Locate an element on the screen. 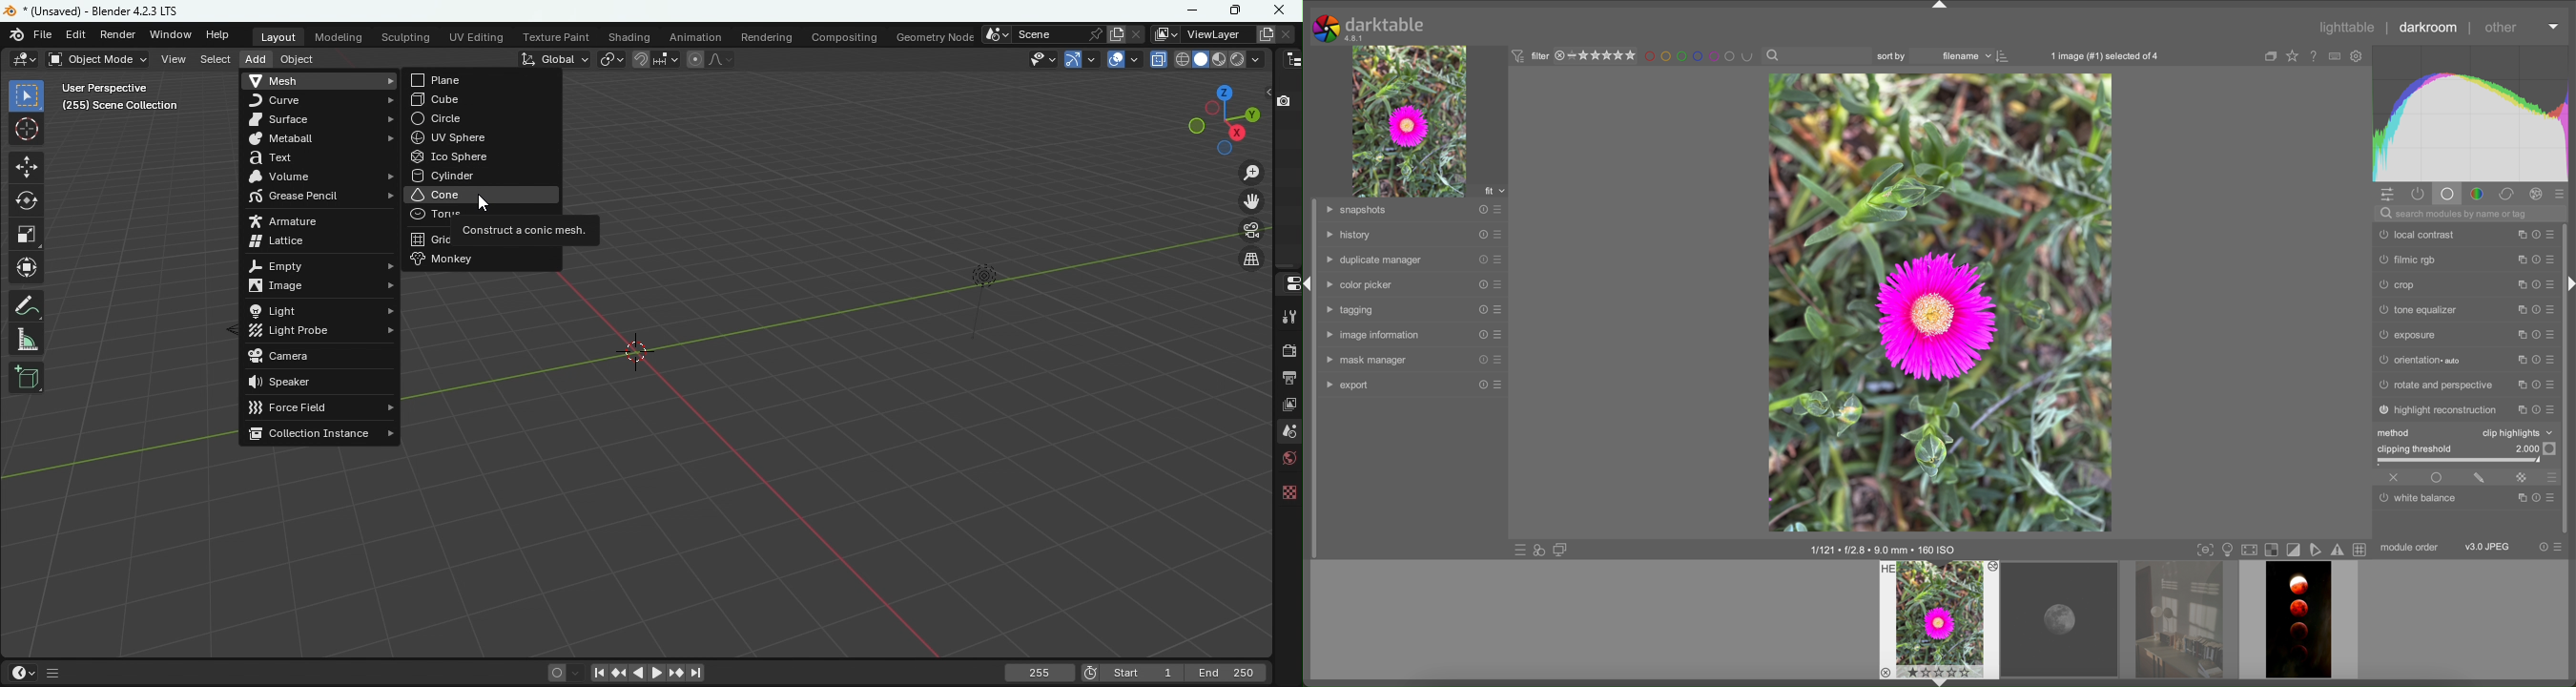 The image size is (2576, 700). reset presets is located at coordinates (1481, 210).